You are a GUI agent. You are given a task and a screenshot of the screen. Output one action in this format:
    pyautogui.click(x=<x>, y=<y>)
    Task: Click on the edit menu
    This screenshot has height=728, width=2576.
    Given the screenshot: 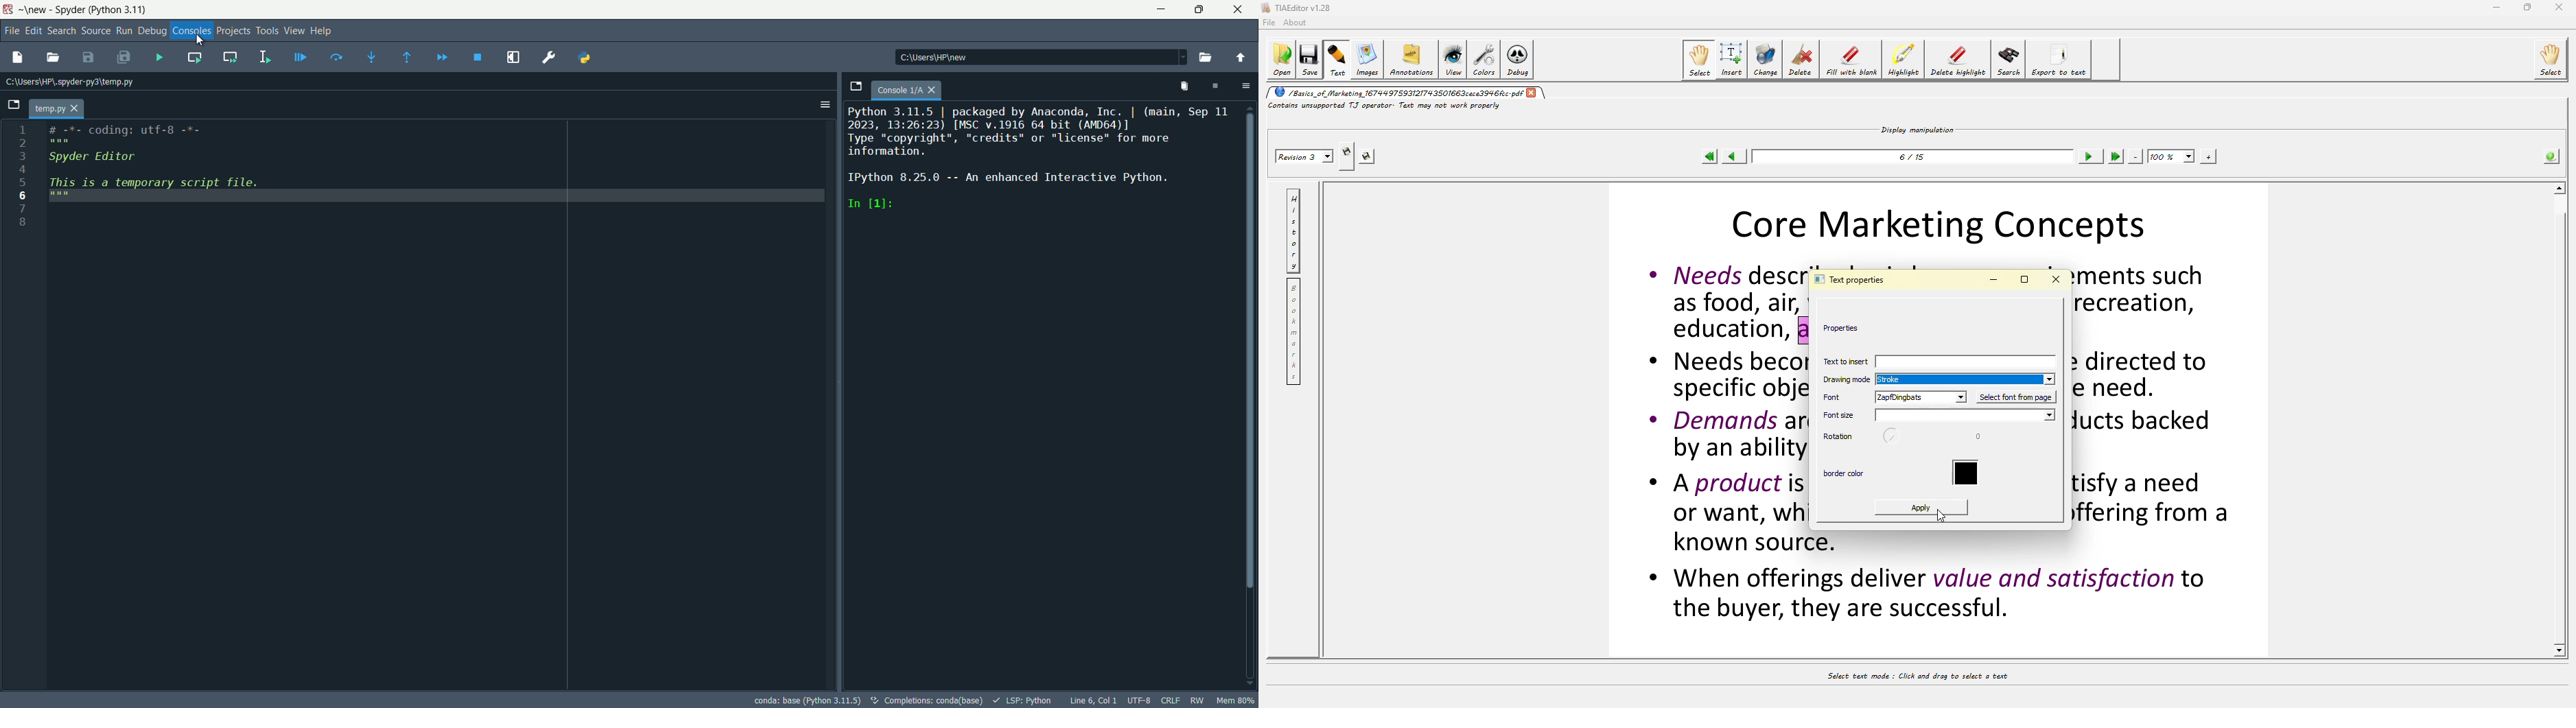 What is the action you would take?
    pyautogui.click(x=33, y=30)
    